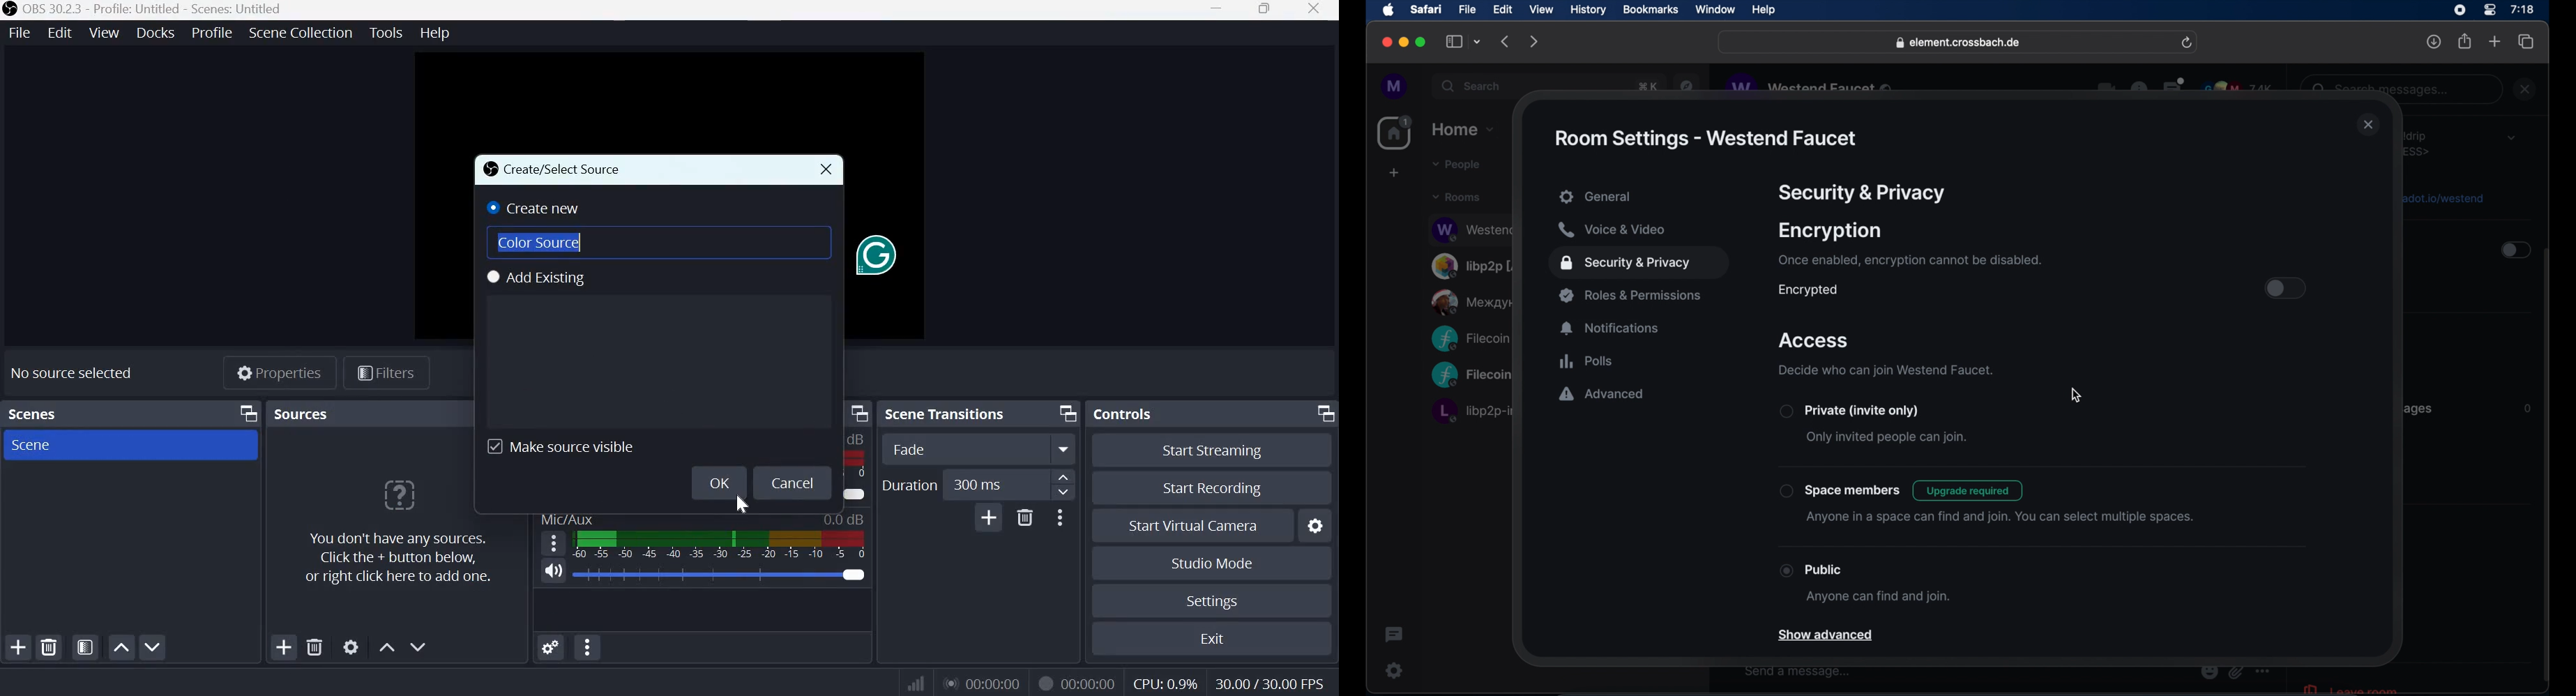 The height and width of the screenshot is (700, 2576). Describe the element at coordinates (984, 683) in the screenshot. I see `Live Duration Timer` at that location.